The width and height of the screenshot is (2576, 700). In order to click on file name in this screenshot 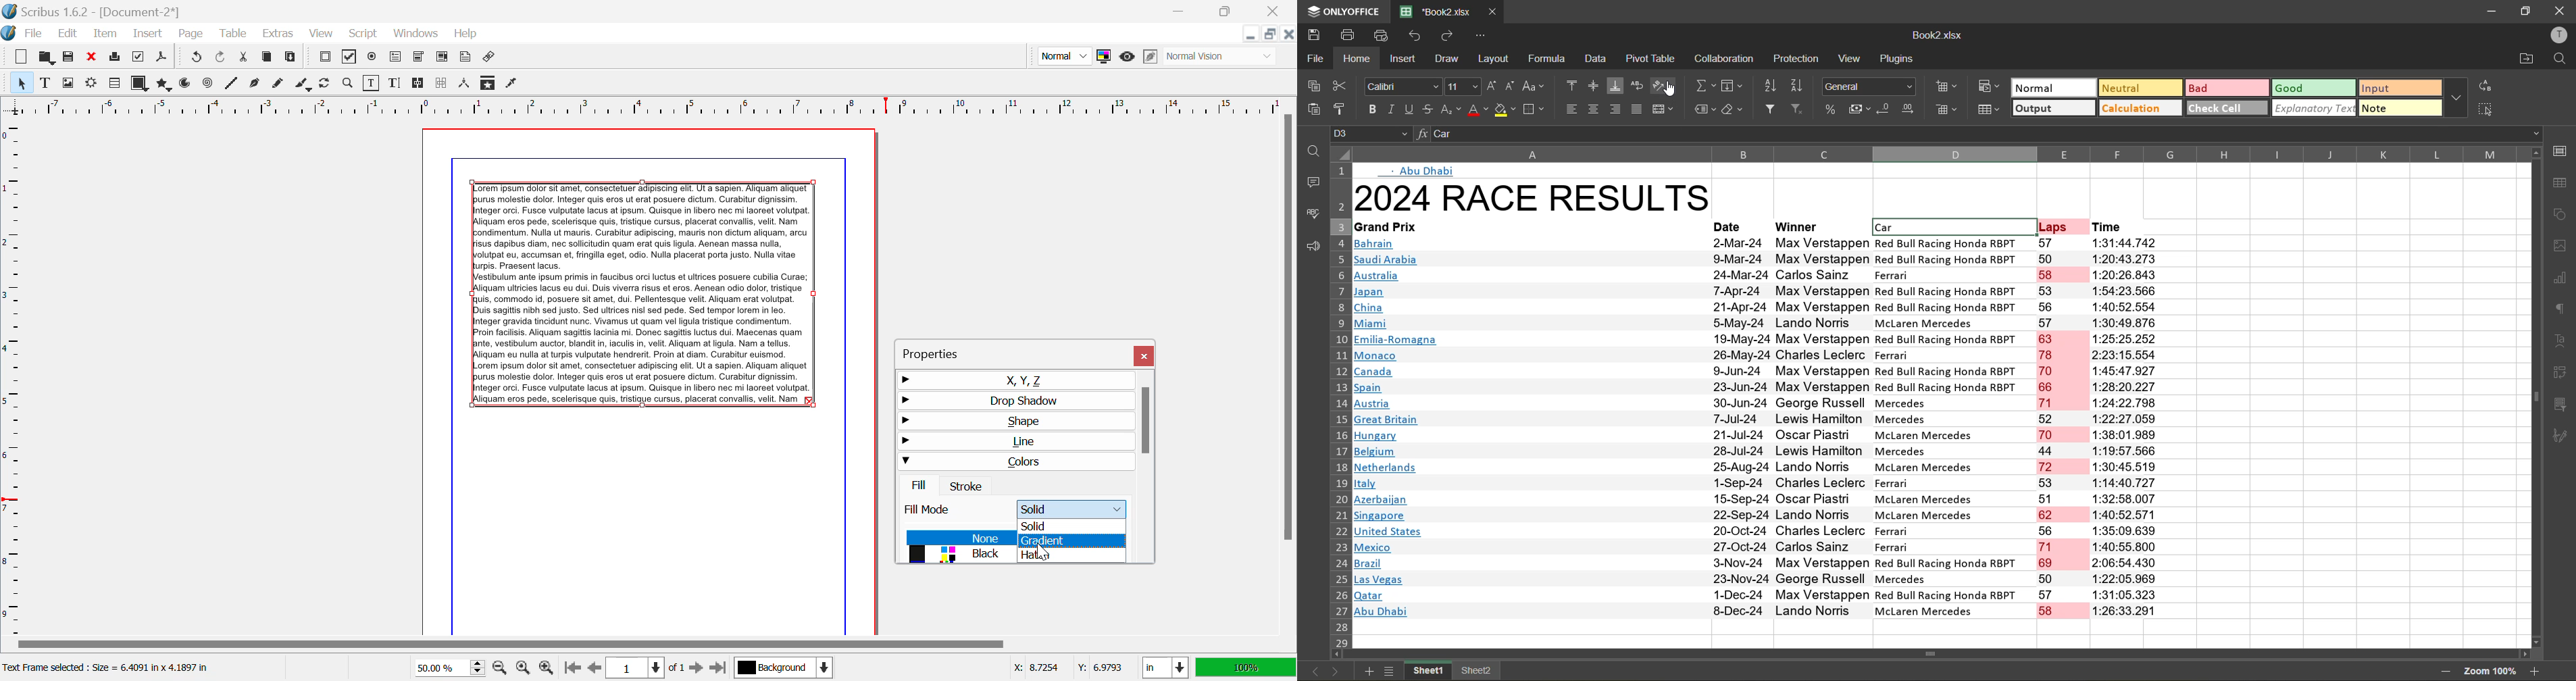, I will do `click(1939, 34)`.